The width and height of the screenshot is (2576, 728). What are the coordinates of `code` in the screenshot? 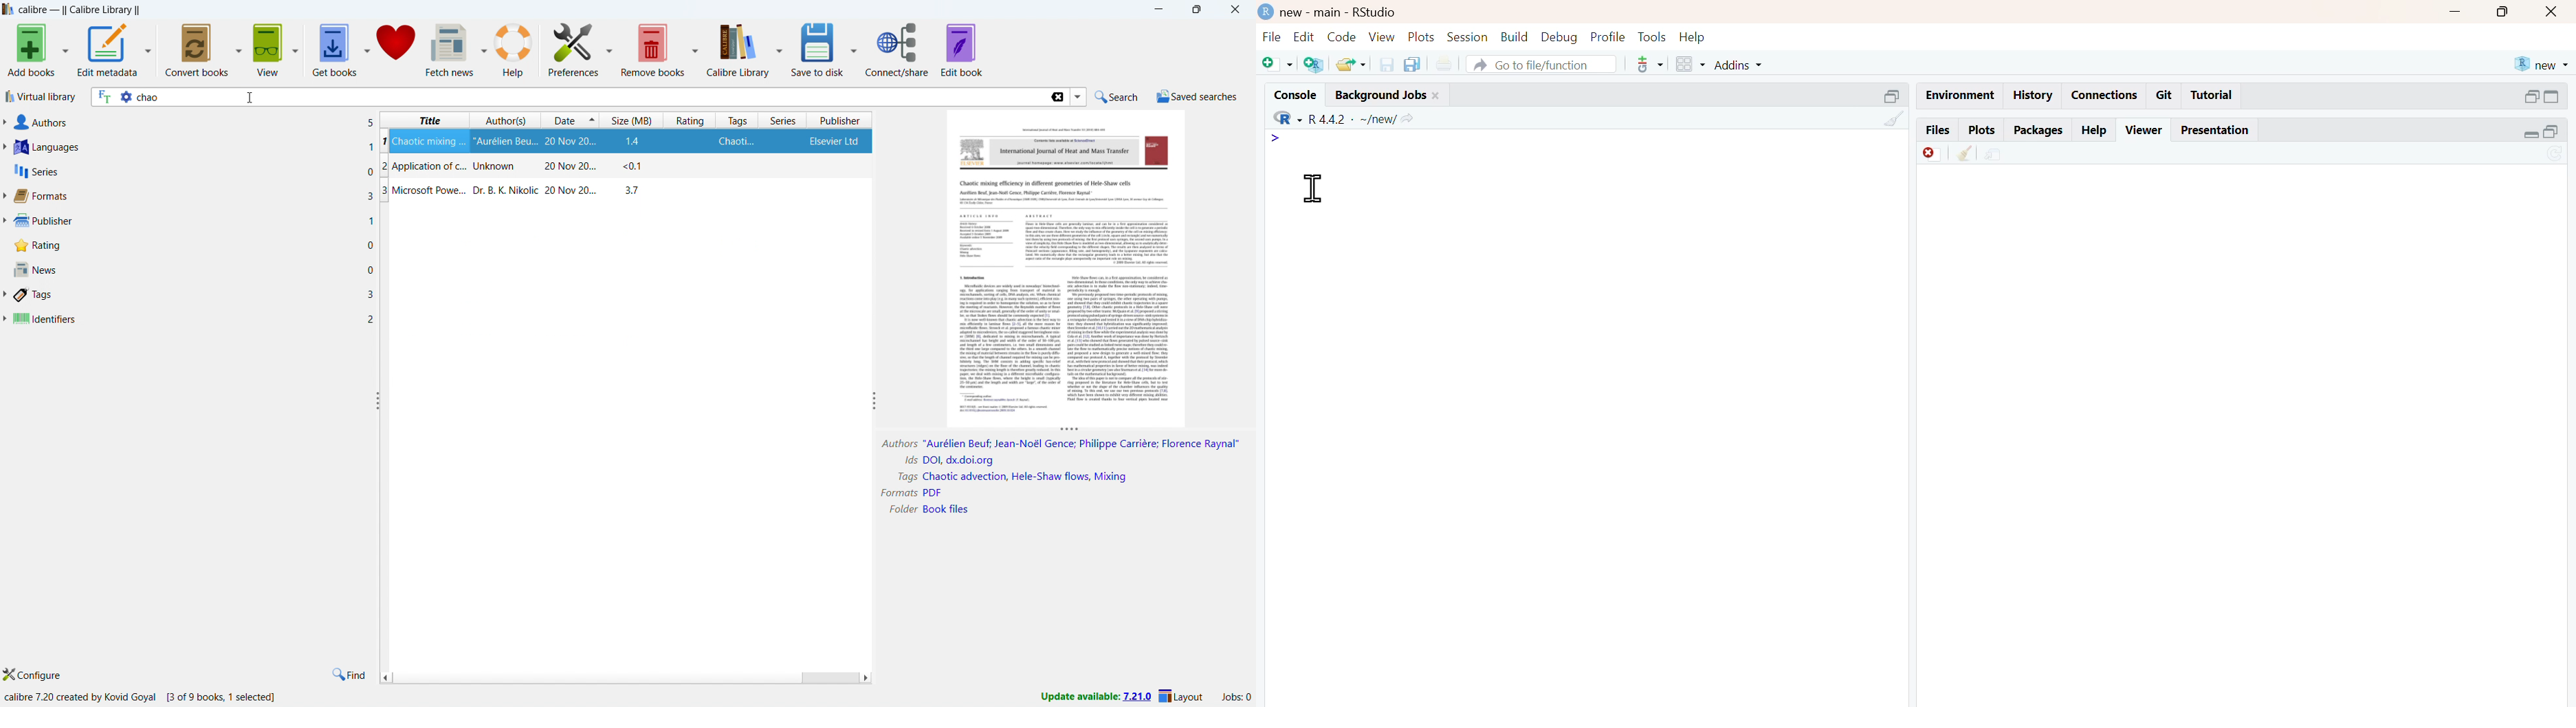 It's located at (1341, 36).